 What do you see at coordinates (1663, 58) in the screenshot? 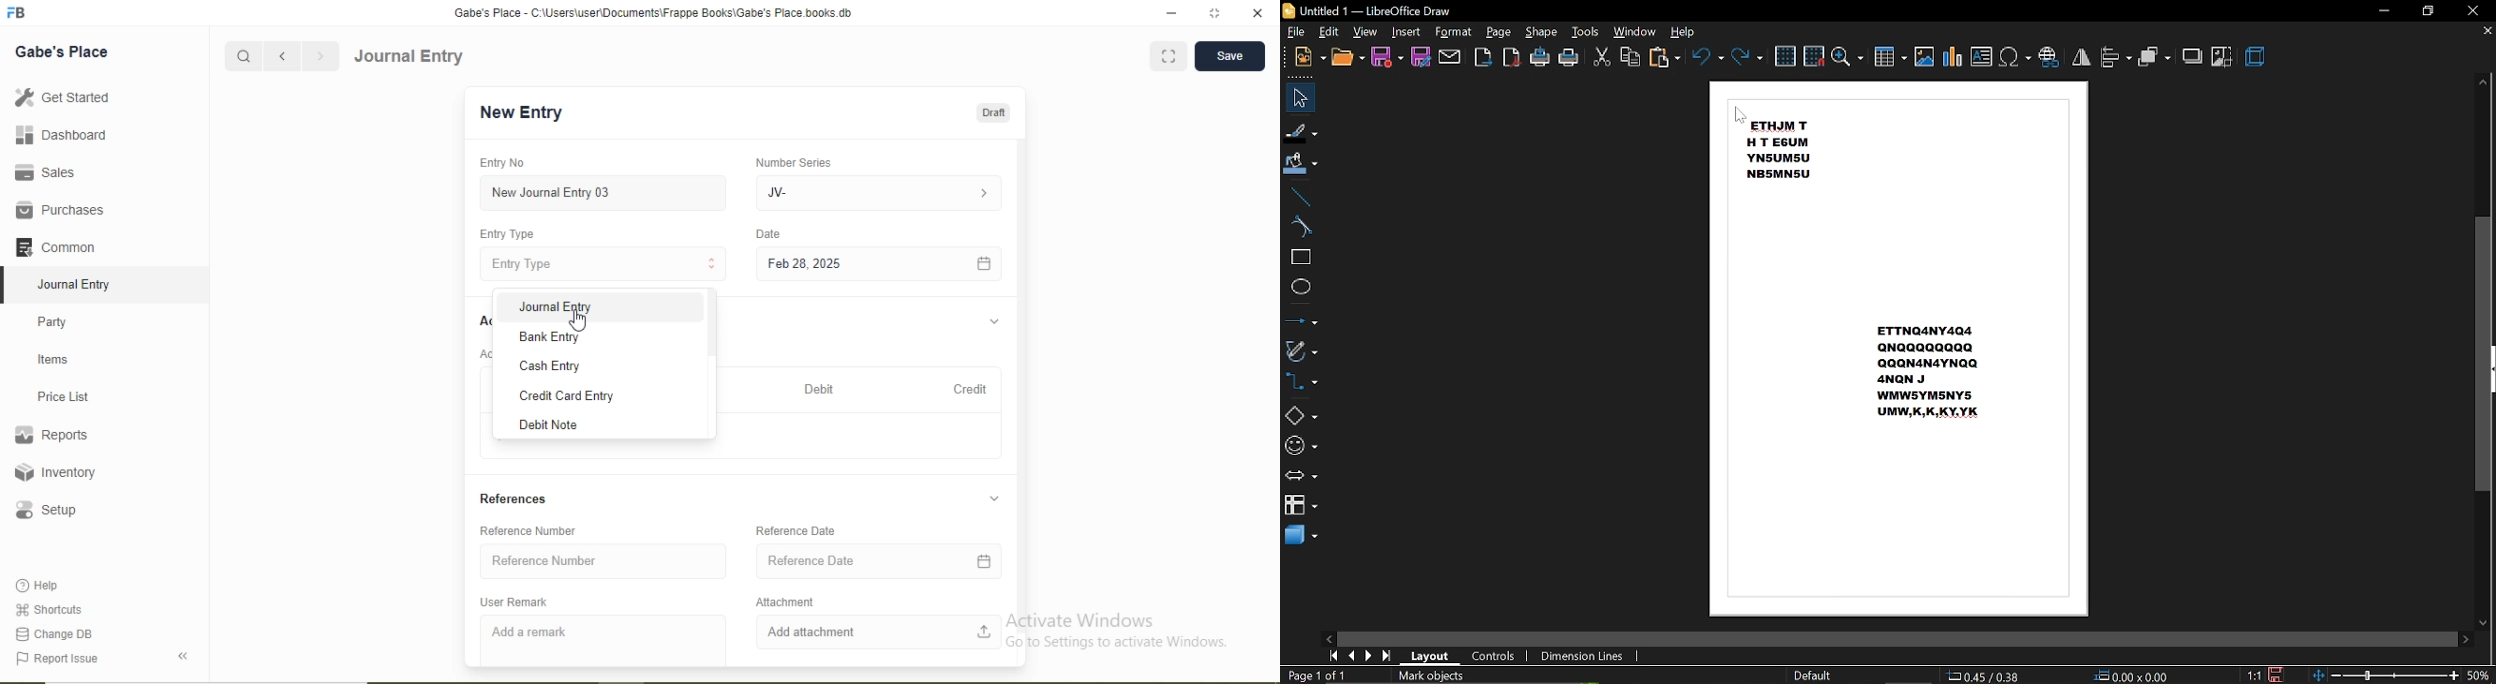
I see `paste` at bounding box center [1663, 58].